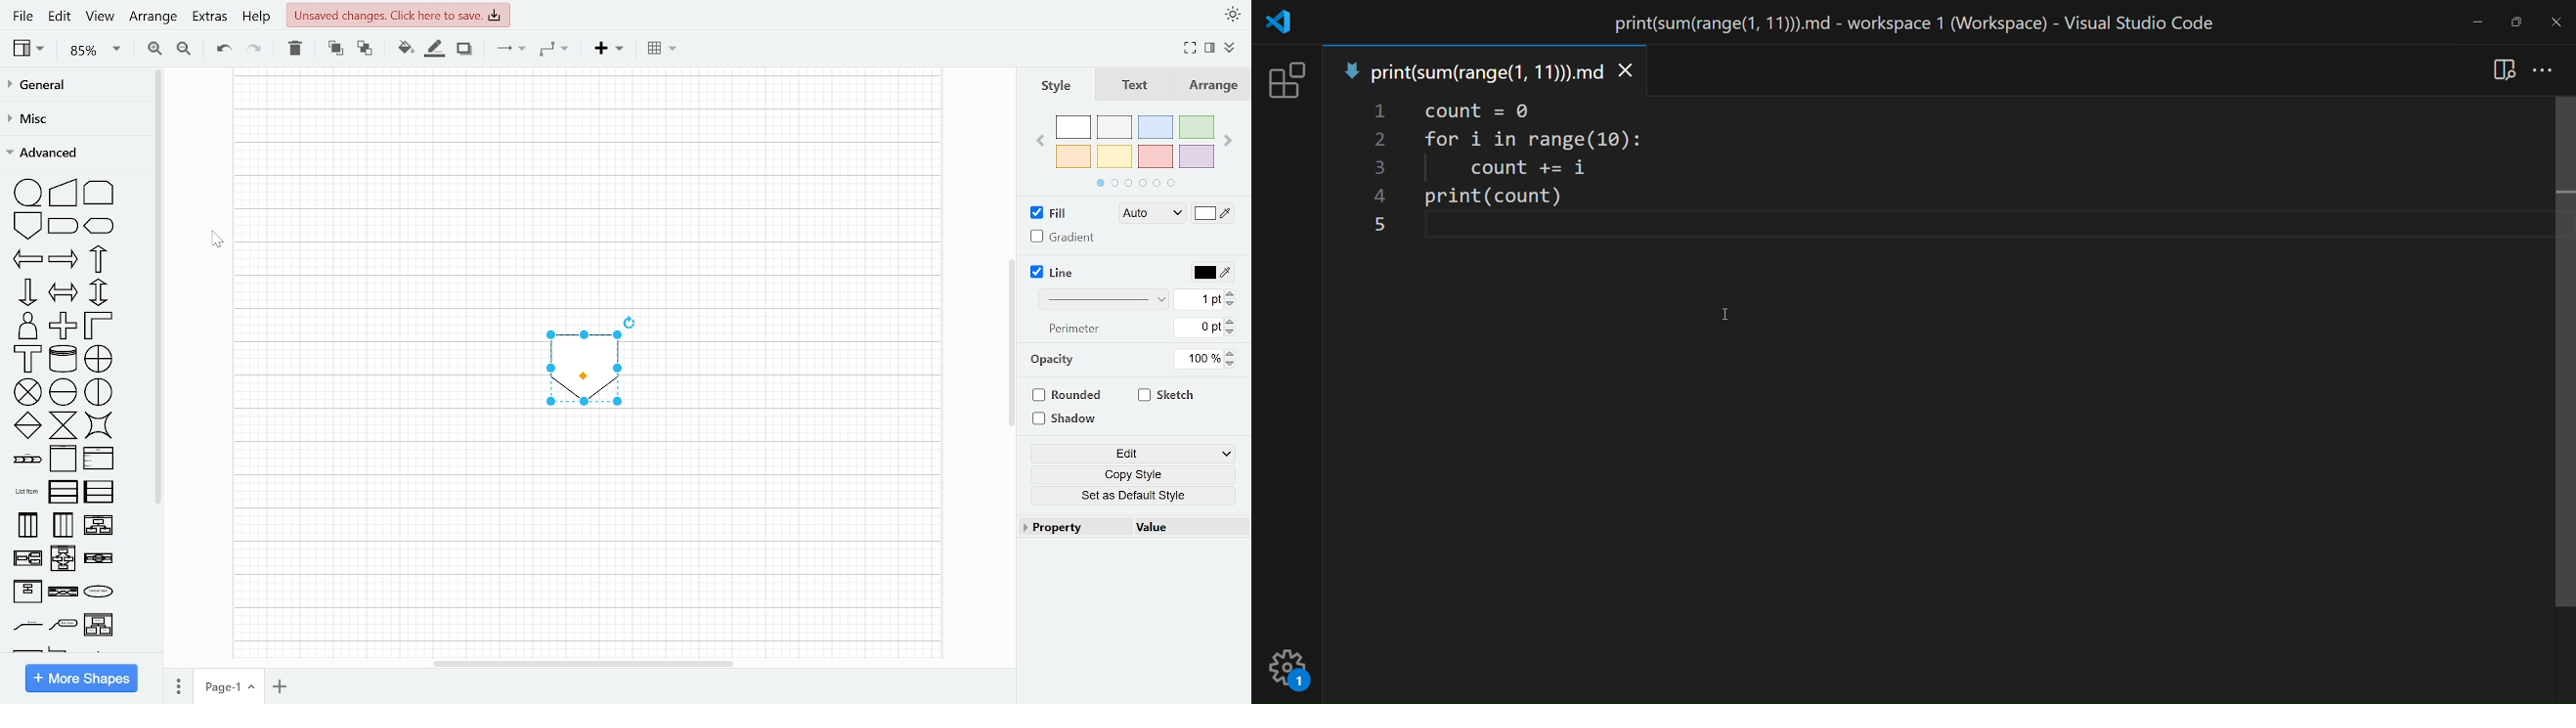 The height and width of the screenshot is (728, 2576). What do you see at coordinates (31, 48) in the screenshot?
I see `View` at bounding box center [31, 48].